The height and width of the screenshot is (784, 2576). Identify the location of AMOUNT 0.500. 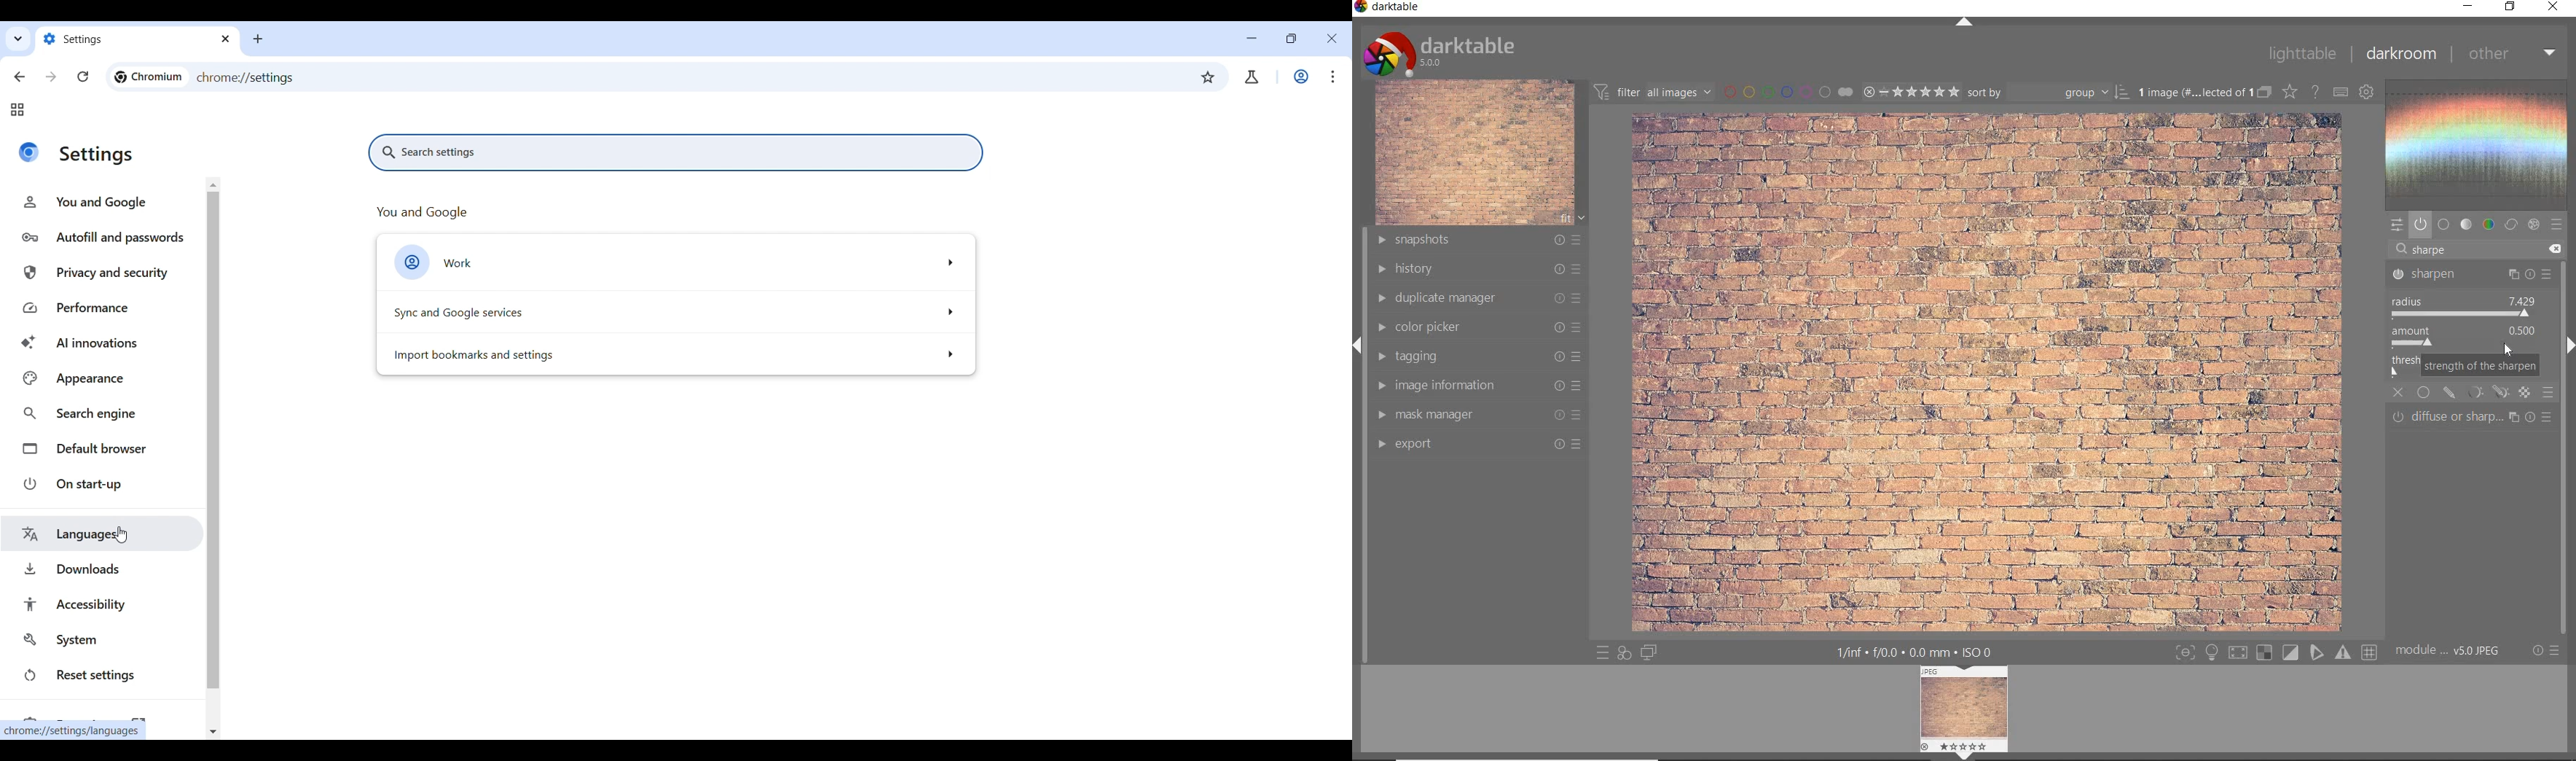
(2470, 337).